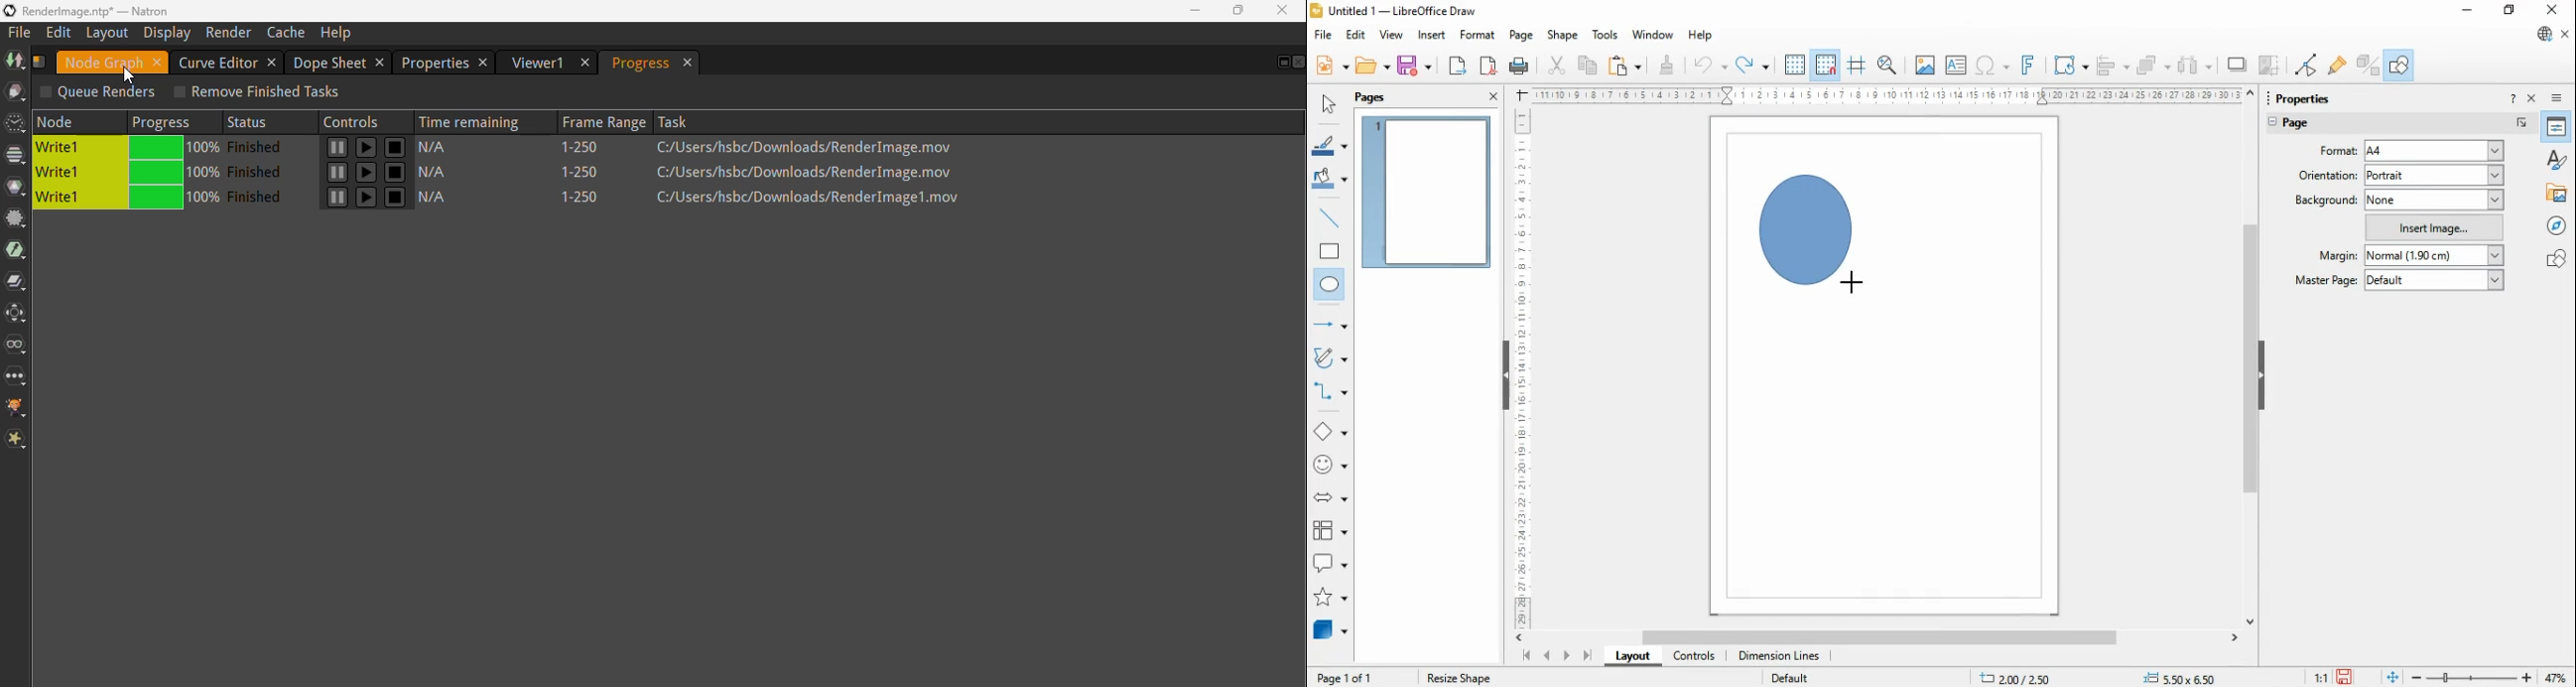  I want to click on stop, so click(395, 197).